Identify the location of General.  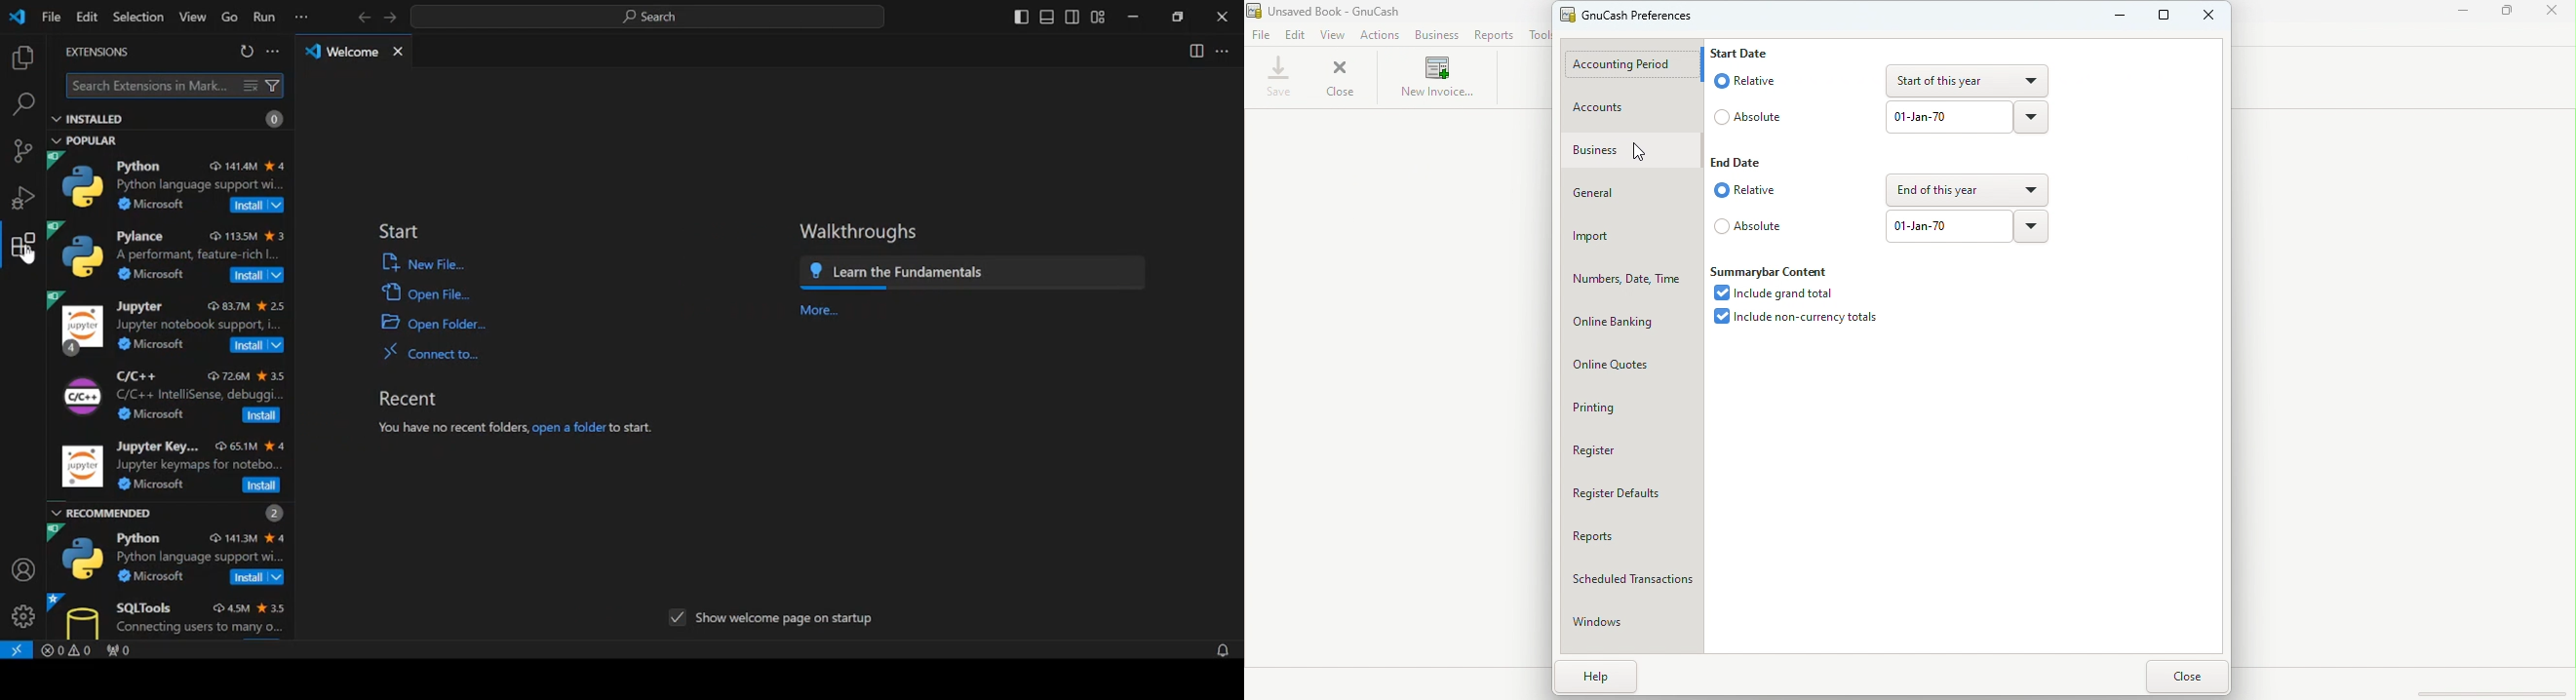
(1633, 195).